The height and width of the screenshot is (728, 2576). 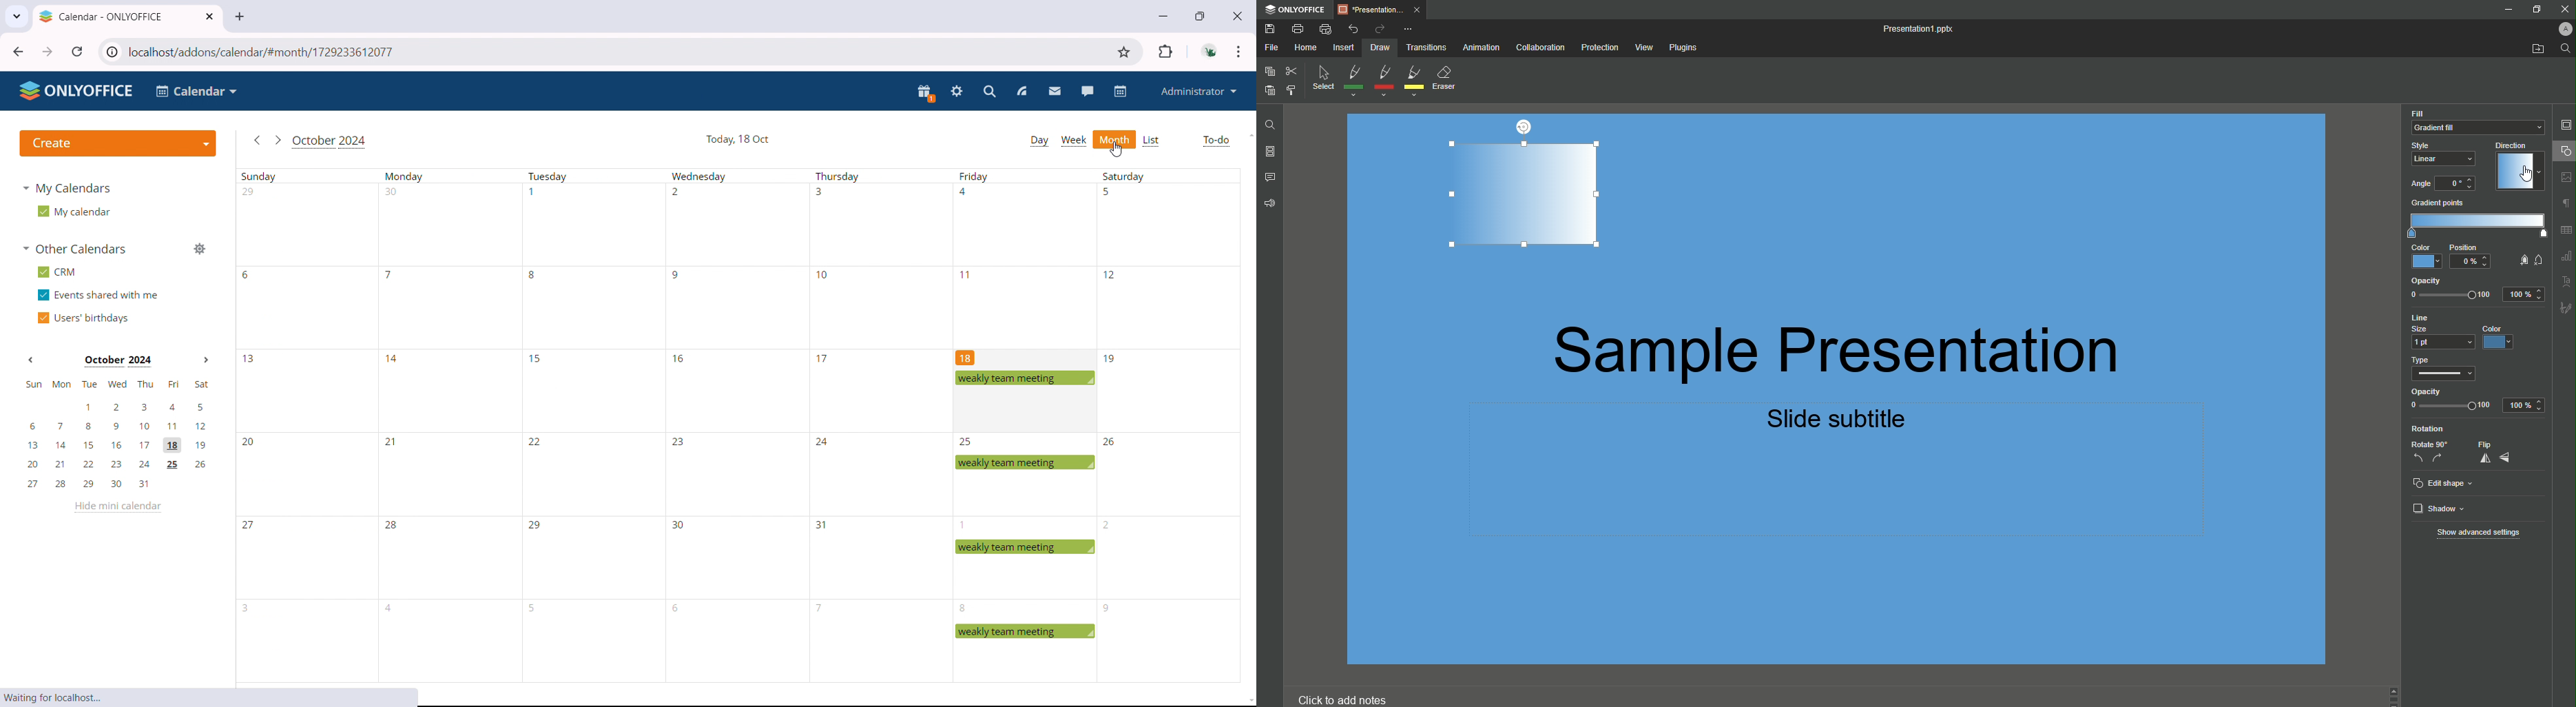 What do you see at coordinates (2566, 125) in the screenshot?
I see `Slide Settings` at bounding box center [2566, 125].